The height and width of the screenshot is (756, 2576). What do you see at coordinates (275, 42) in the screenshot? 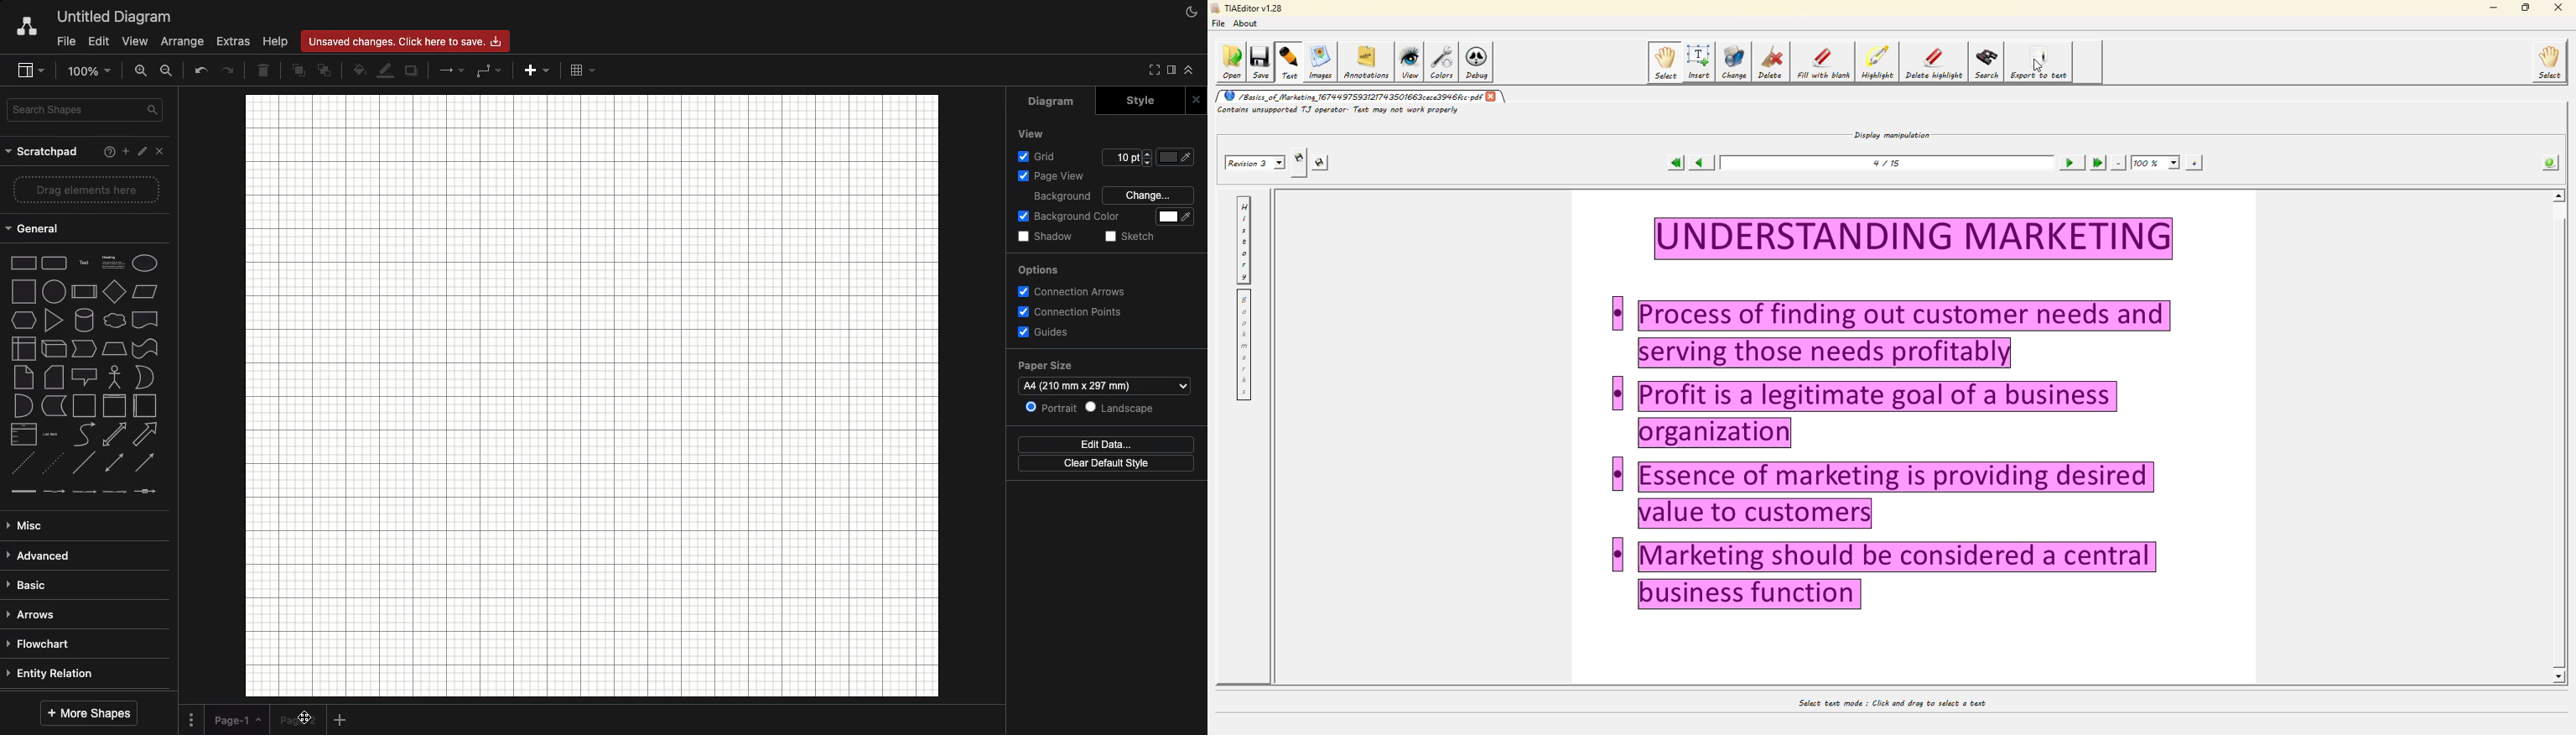
I see `Help` at bounding box center [275, 42].